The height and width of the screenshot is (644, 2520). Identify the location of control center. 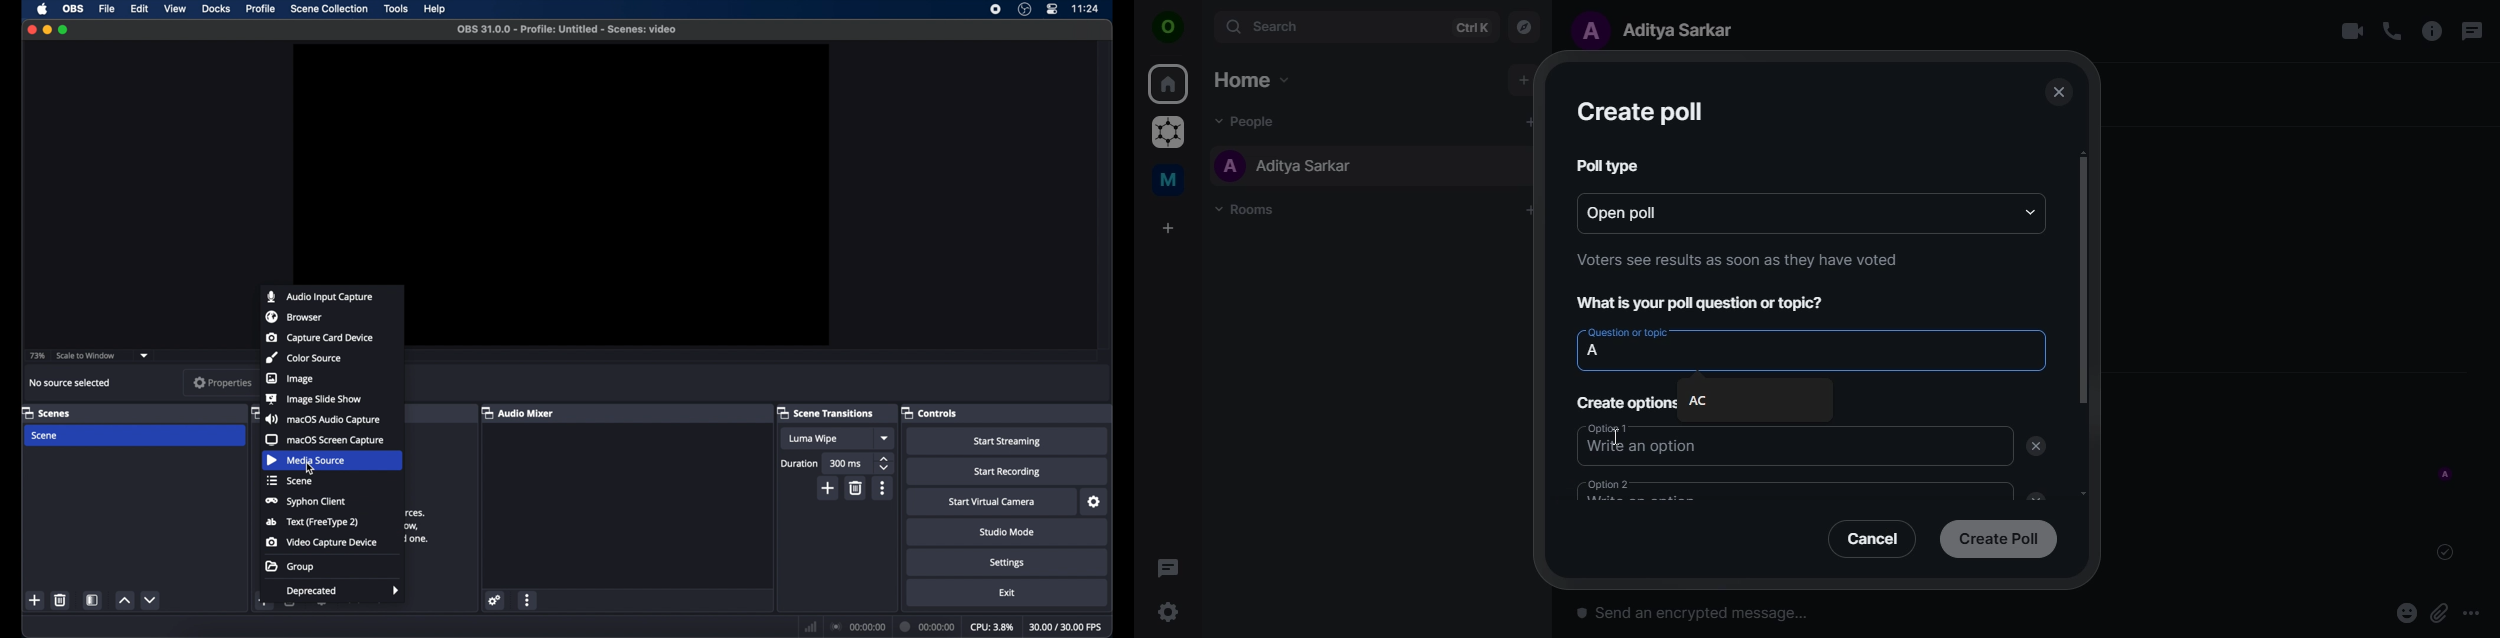
(1052, 9).